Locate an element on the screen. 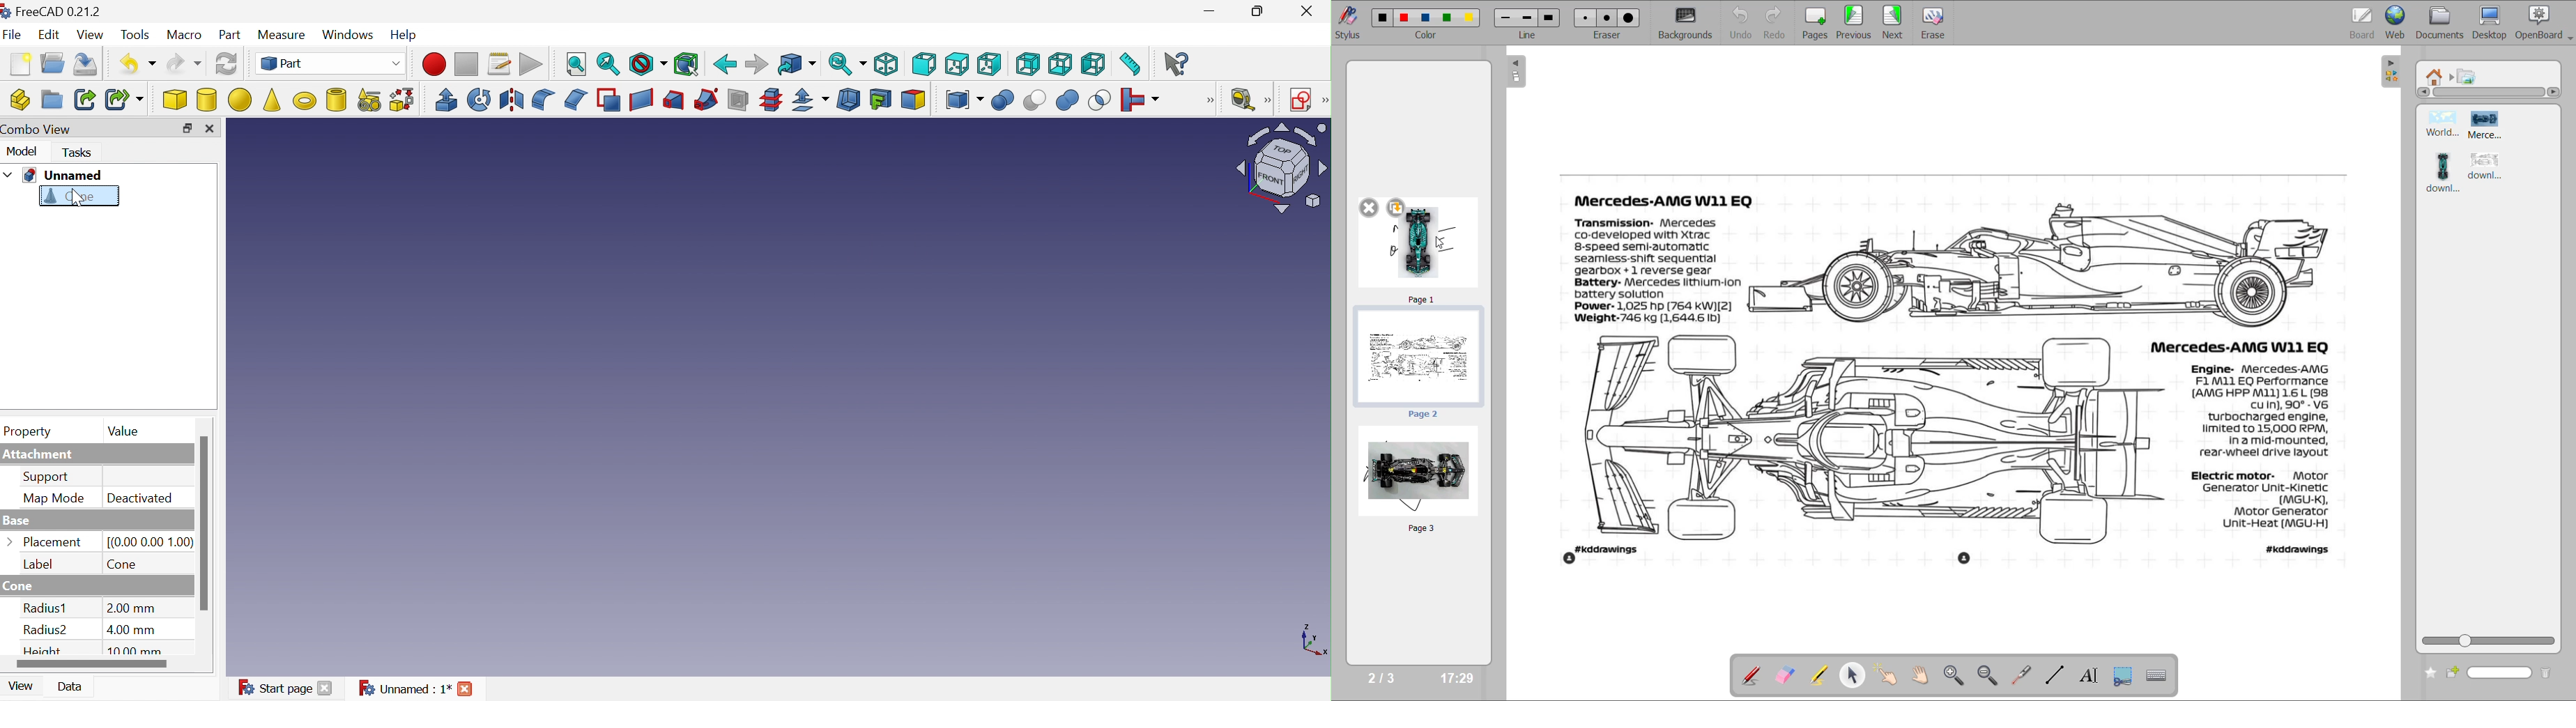 Image resolution: width=2576 pixels, height=728 pixels. File is located at coordinates (13, 35).